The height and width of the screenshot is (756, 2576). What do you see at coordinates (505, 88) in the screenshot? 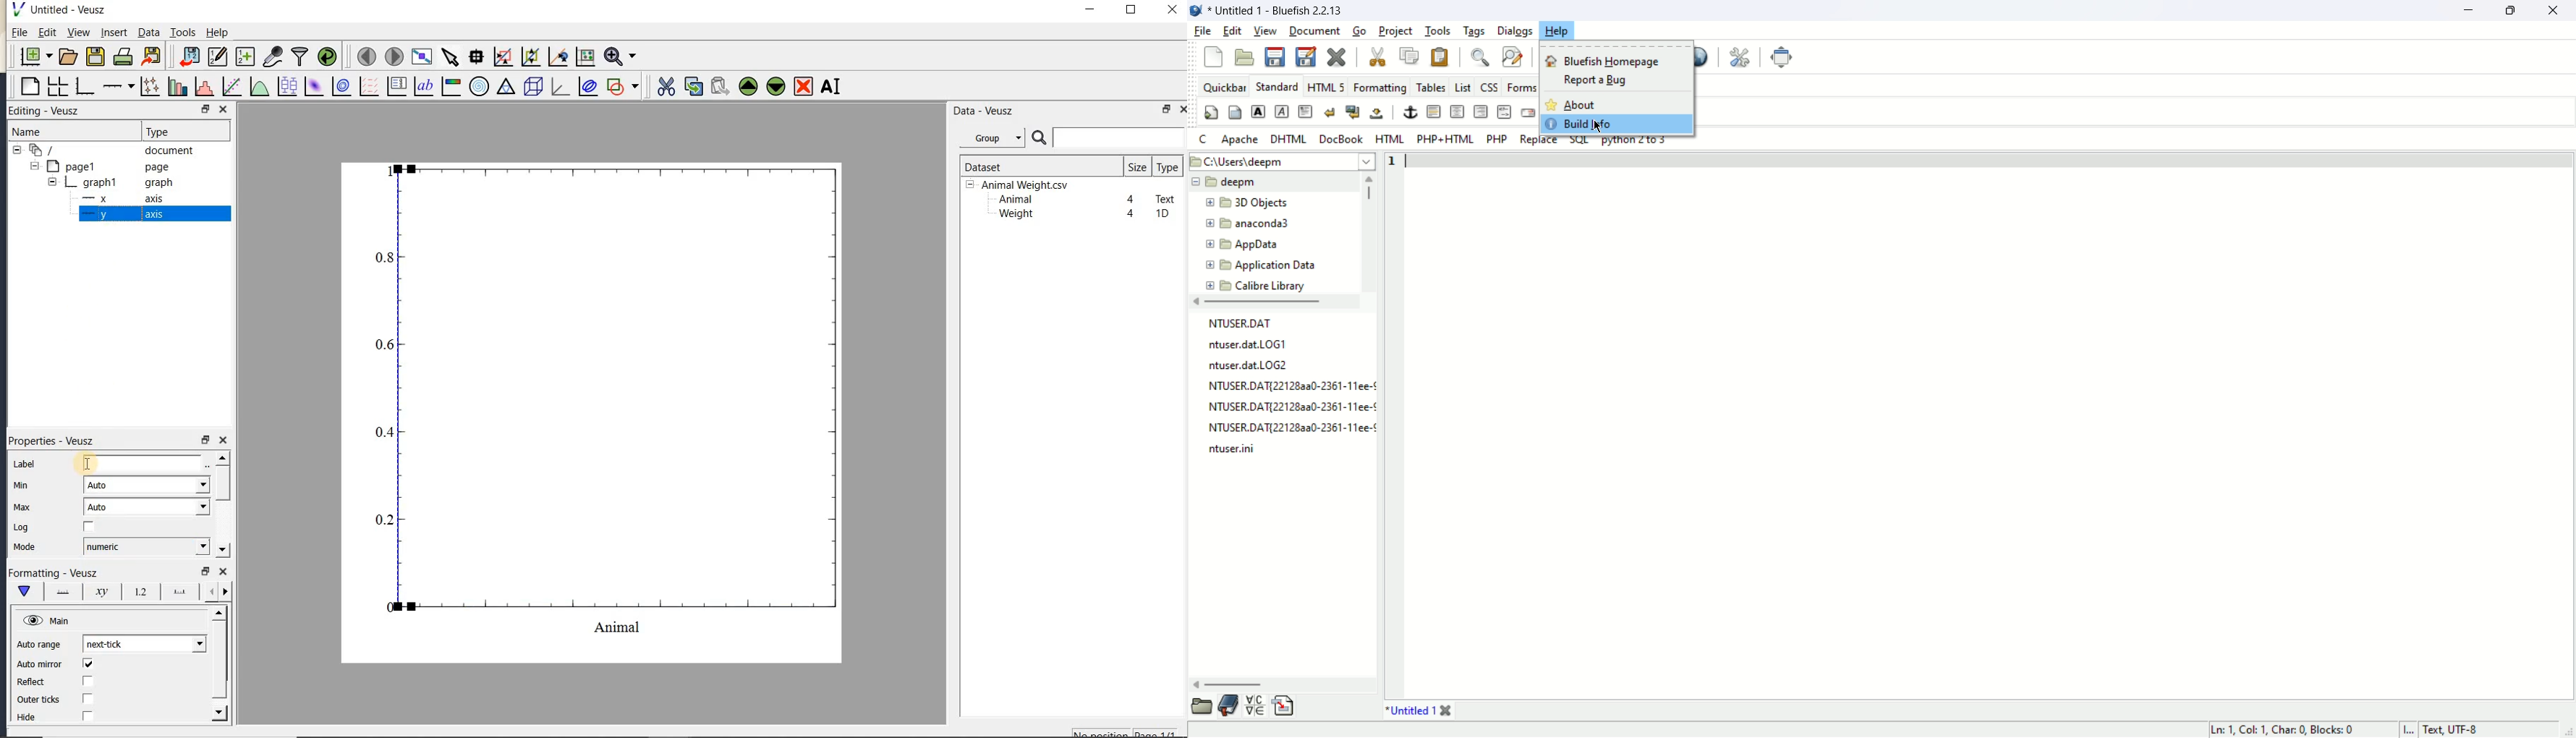
I see `ternary graph` at bounding box center [505, 88].